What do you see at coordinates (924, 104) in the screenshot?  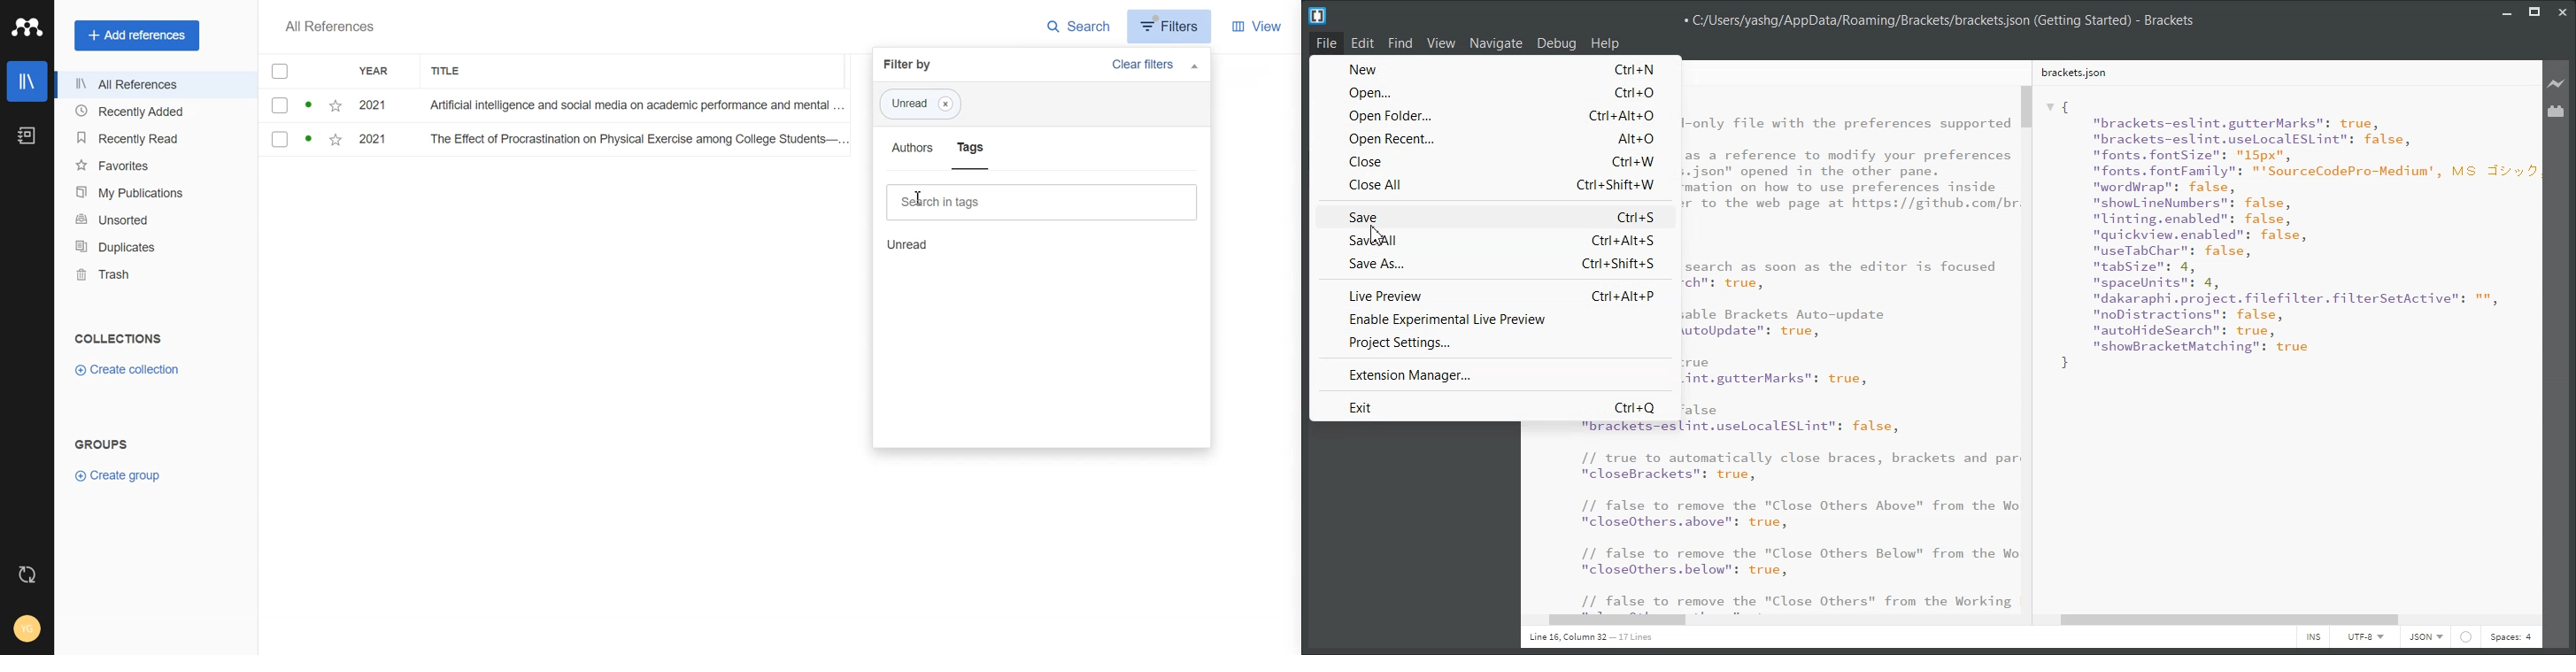 I see `Unread (Tag)` at bounding box center [924, 104].